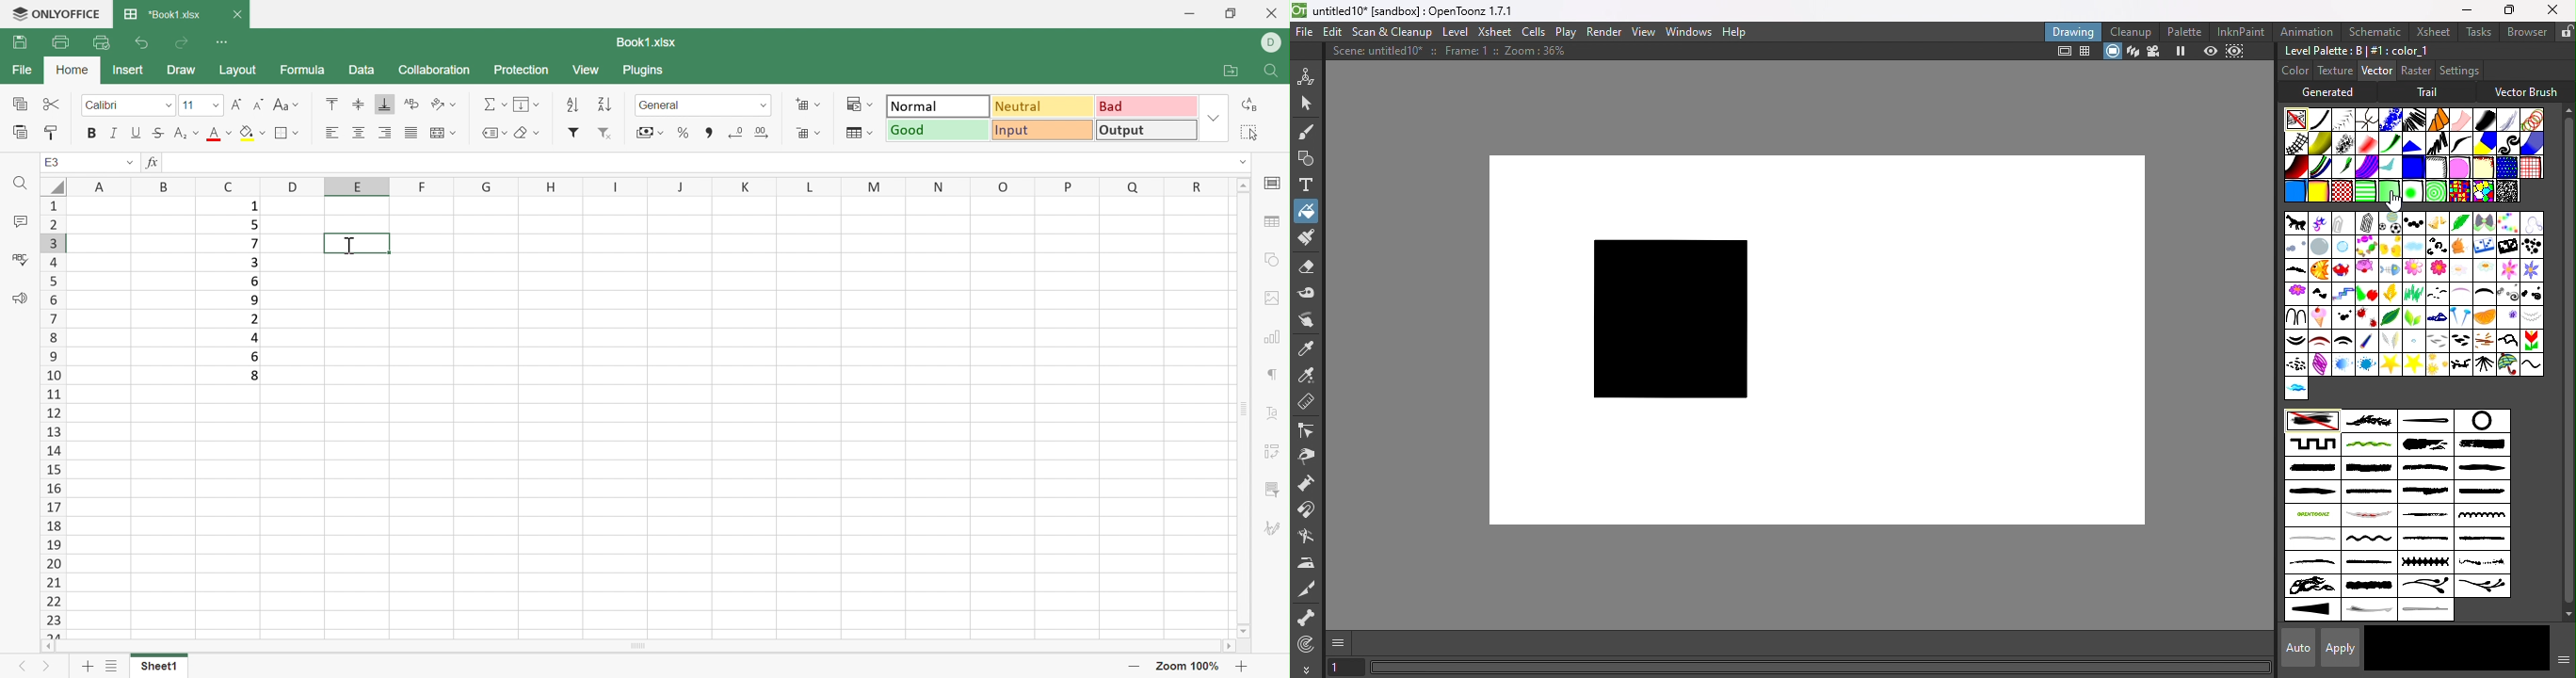 Image resolution: width=2576 pixels, height=700 pixels. I want to click on scribble_chalk, so click(2426, 516).